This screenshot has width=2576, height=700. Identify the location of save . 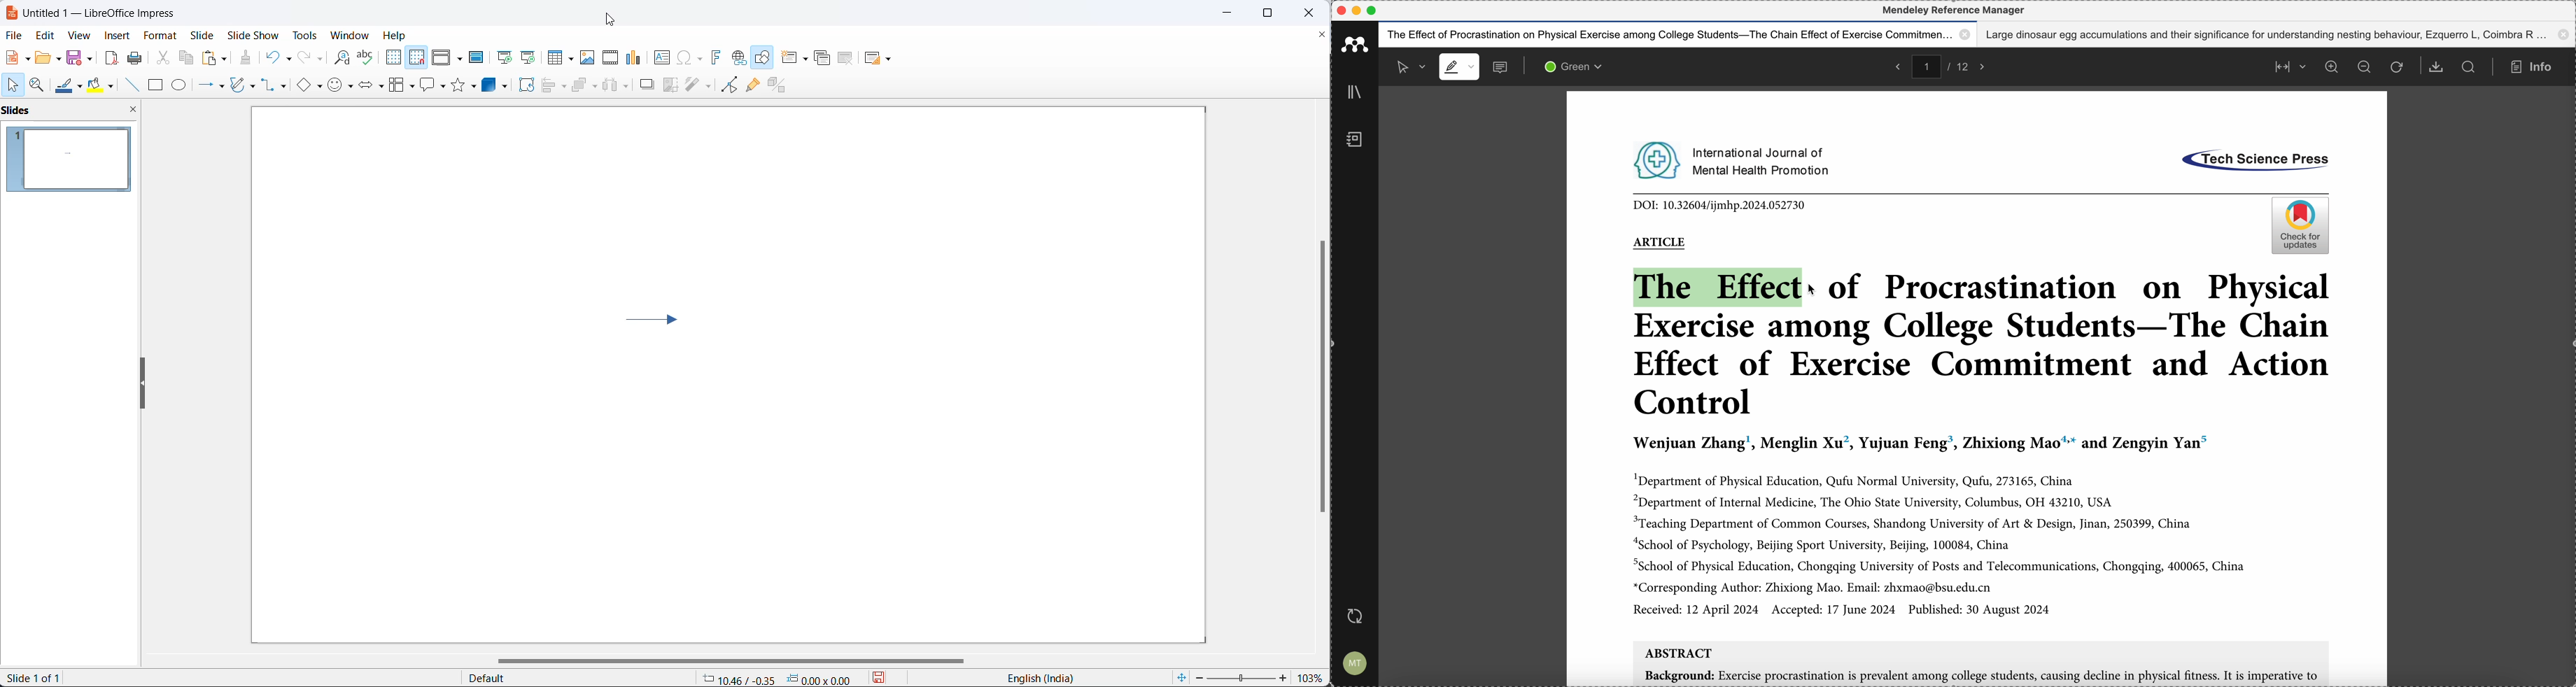
(77, 57).